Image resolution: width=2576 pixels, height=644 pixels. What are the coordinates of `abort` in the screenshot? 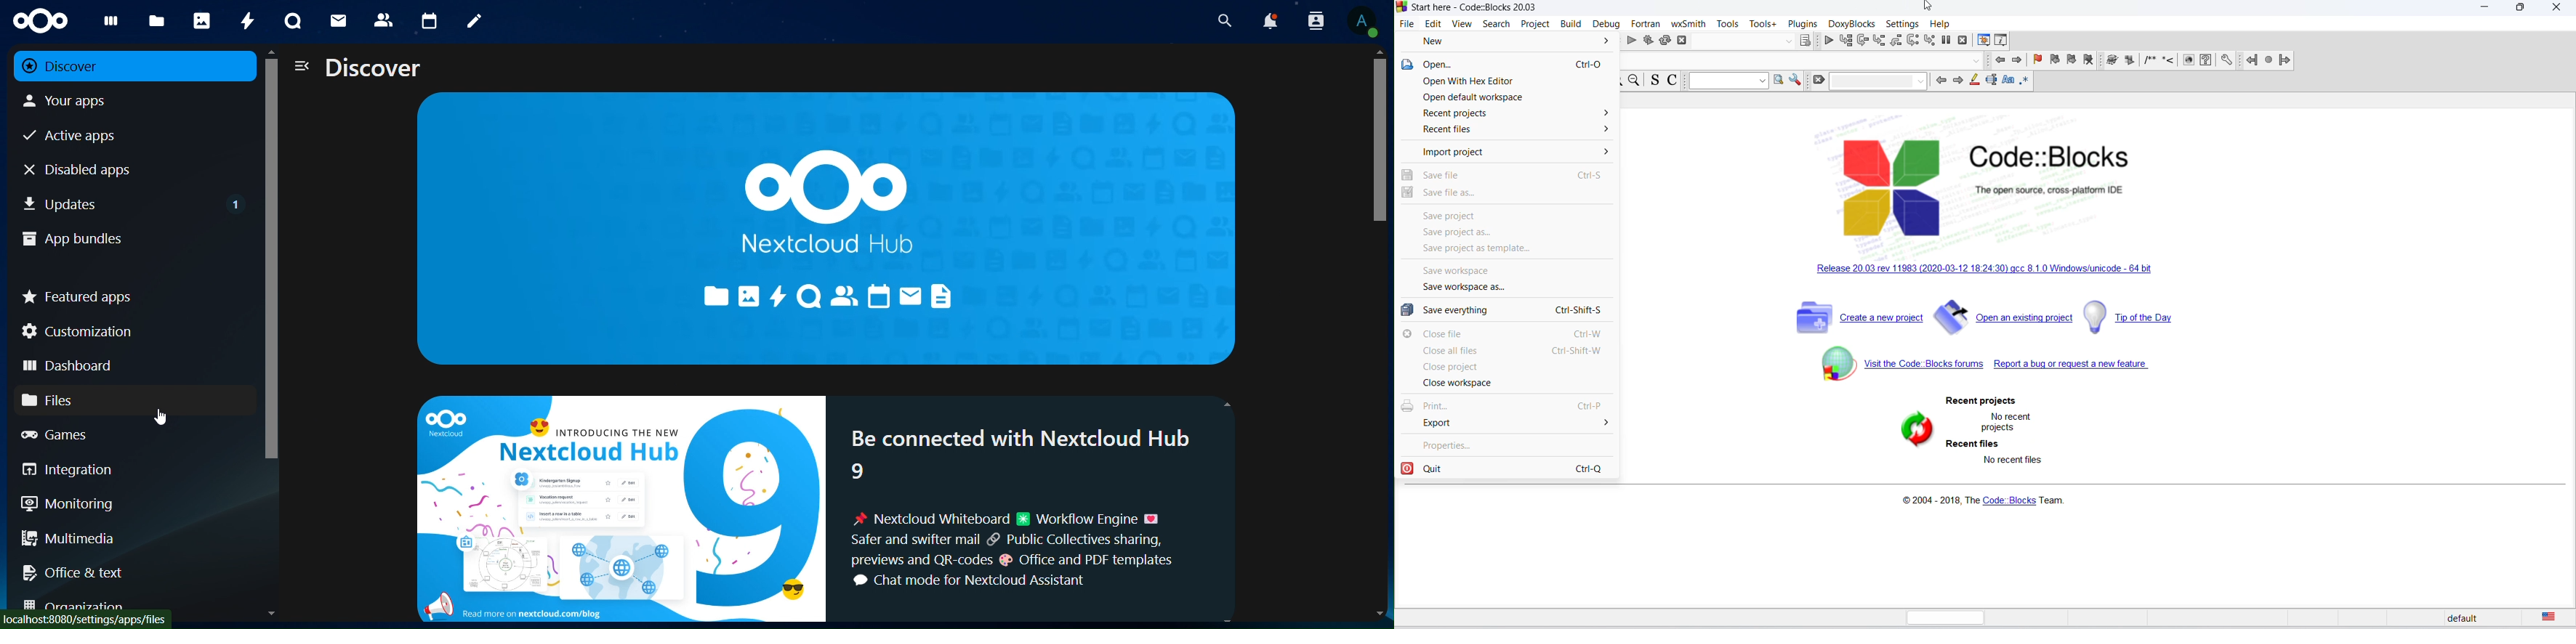 It's located at (1685, 41).